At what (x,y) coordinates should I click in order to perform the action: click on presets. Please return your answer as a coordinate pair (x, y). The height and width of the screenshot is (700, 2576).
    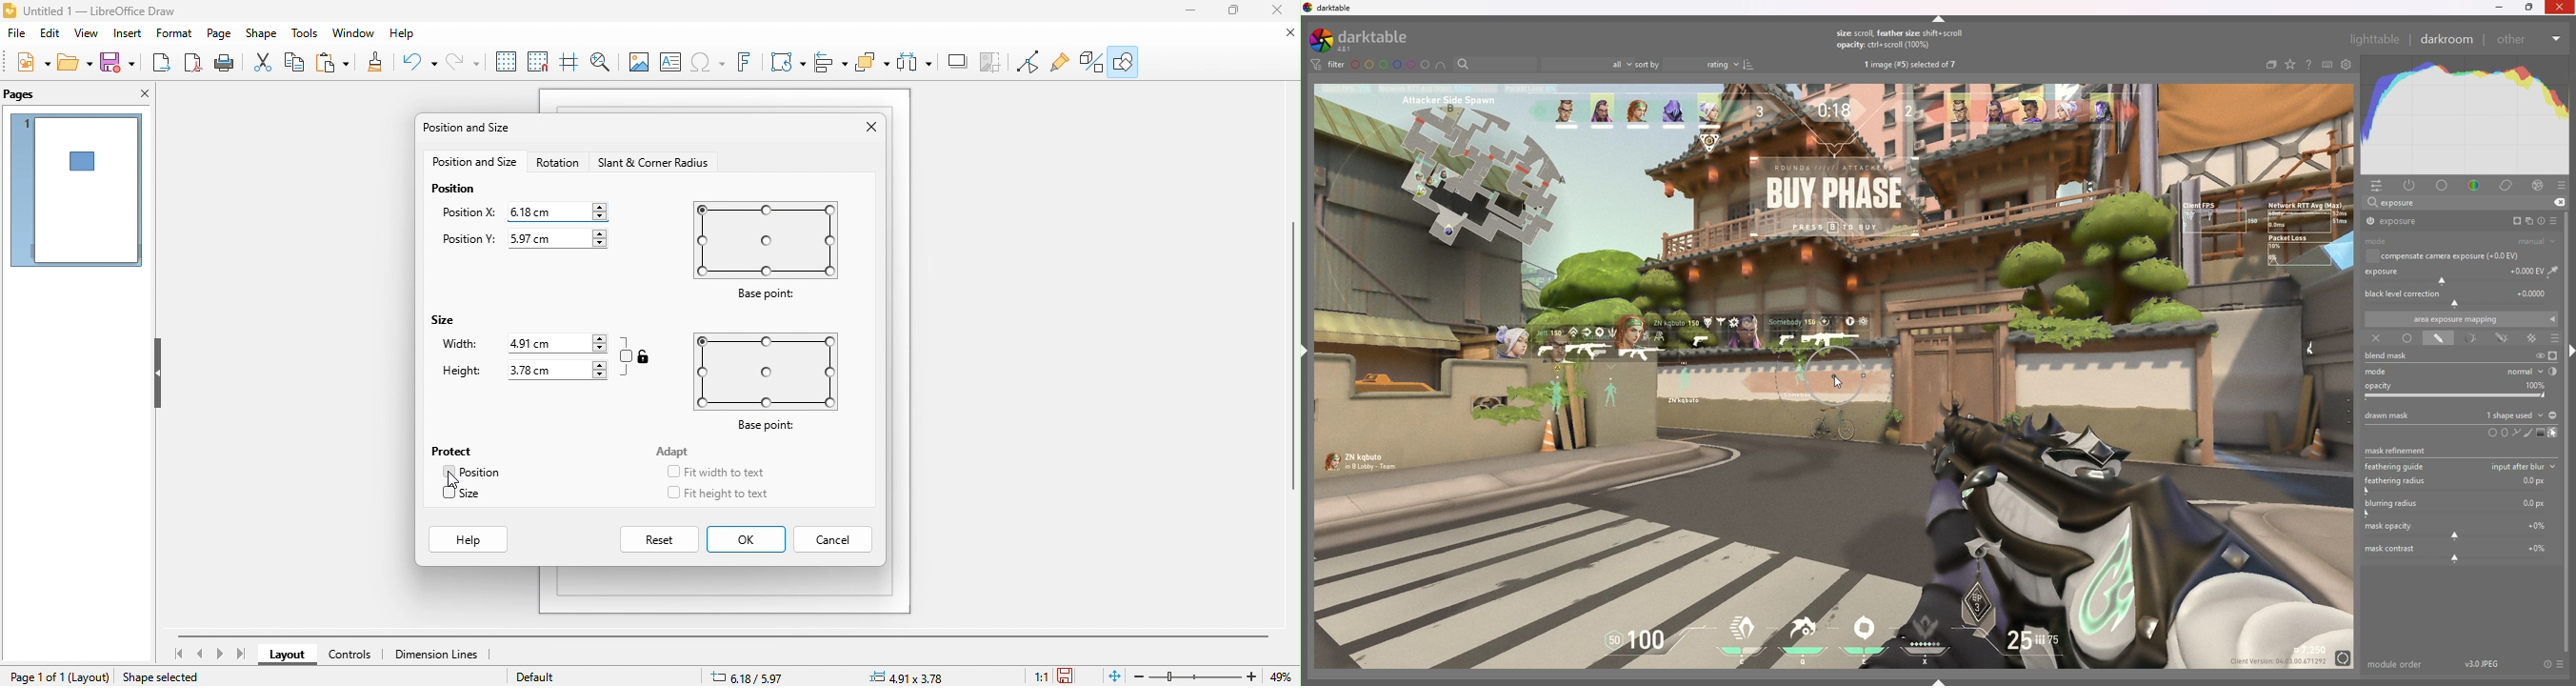
    Looking at the image, I should click on (2555, 221).